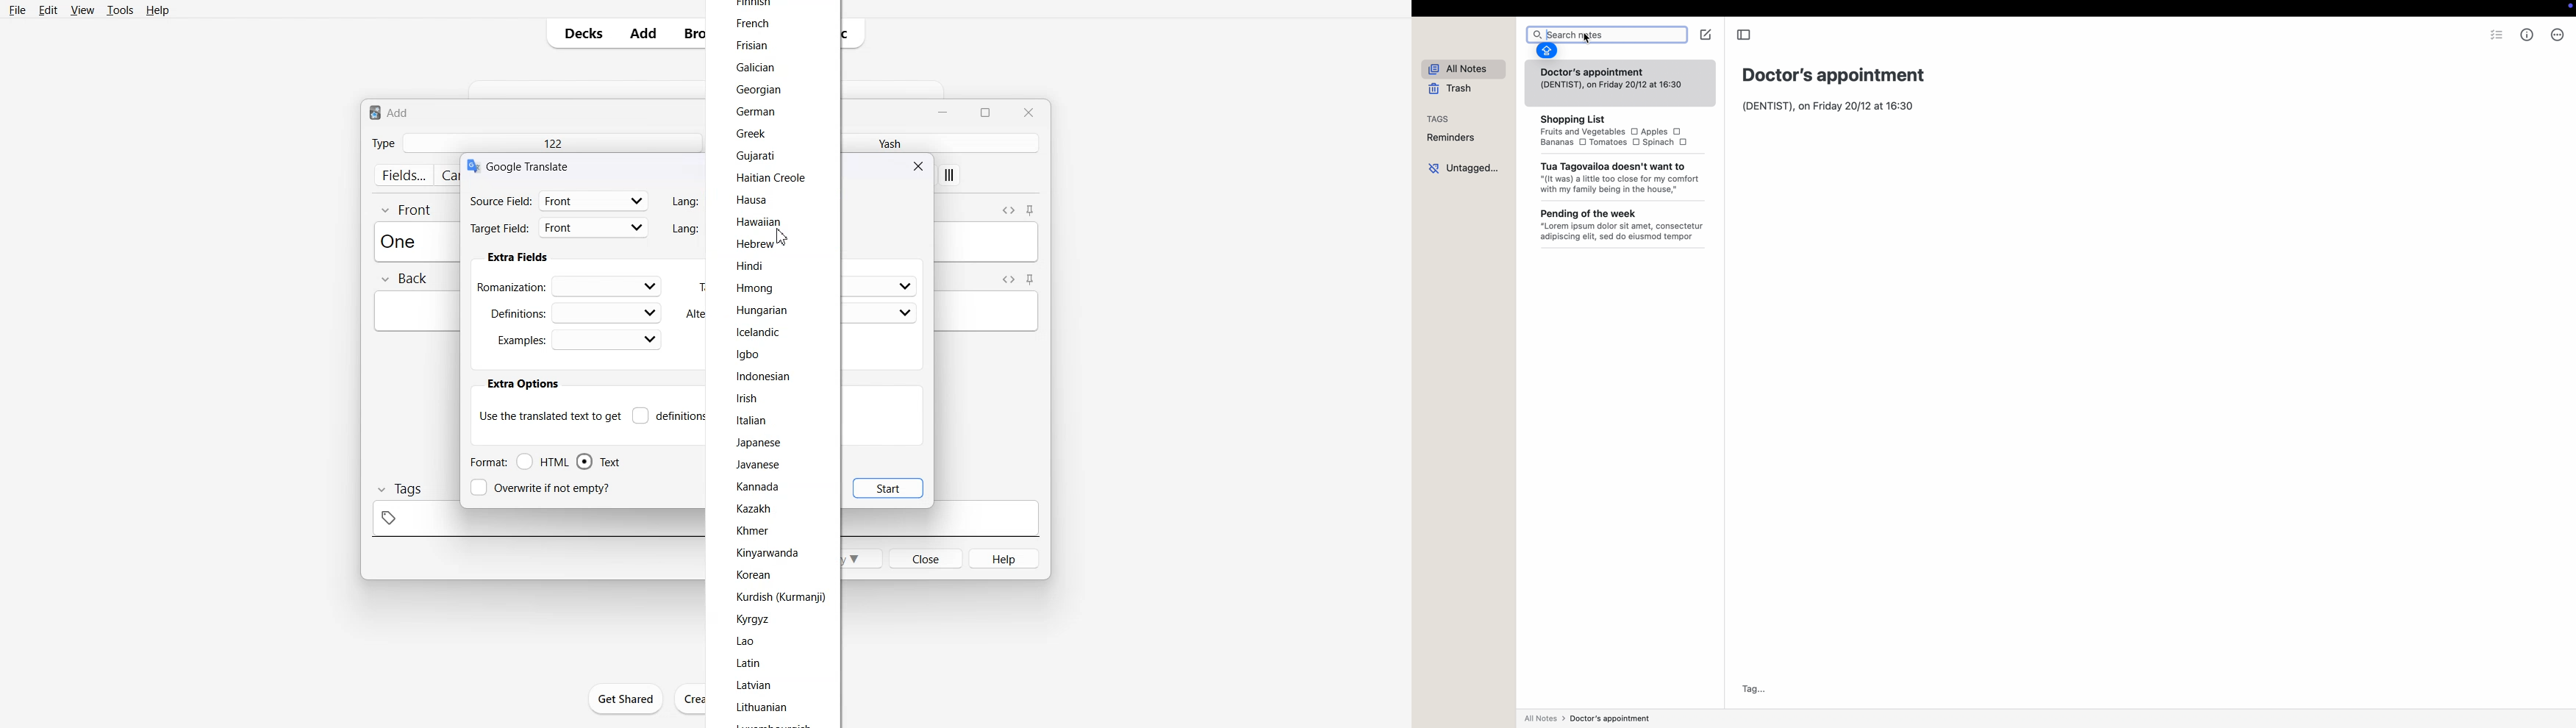 This screenshot has width=2576, height=728. Describe the element at coordinates (754, 245) in the screenshot. I see `Hebrew` at that location.